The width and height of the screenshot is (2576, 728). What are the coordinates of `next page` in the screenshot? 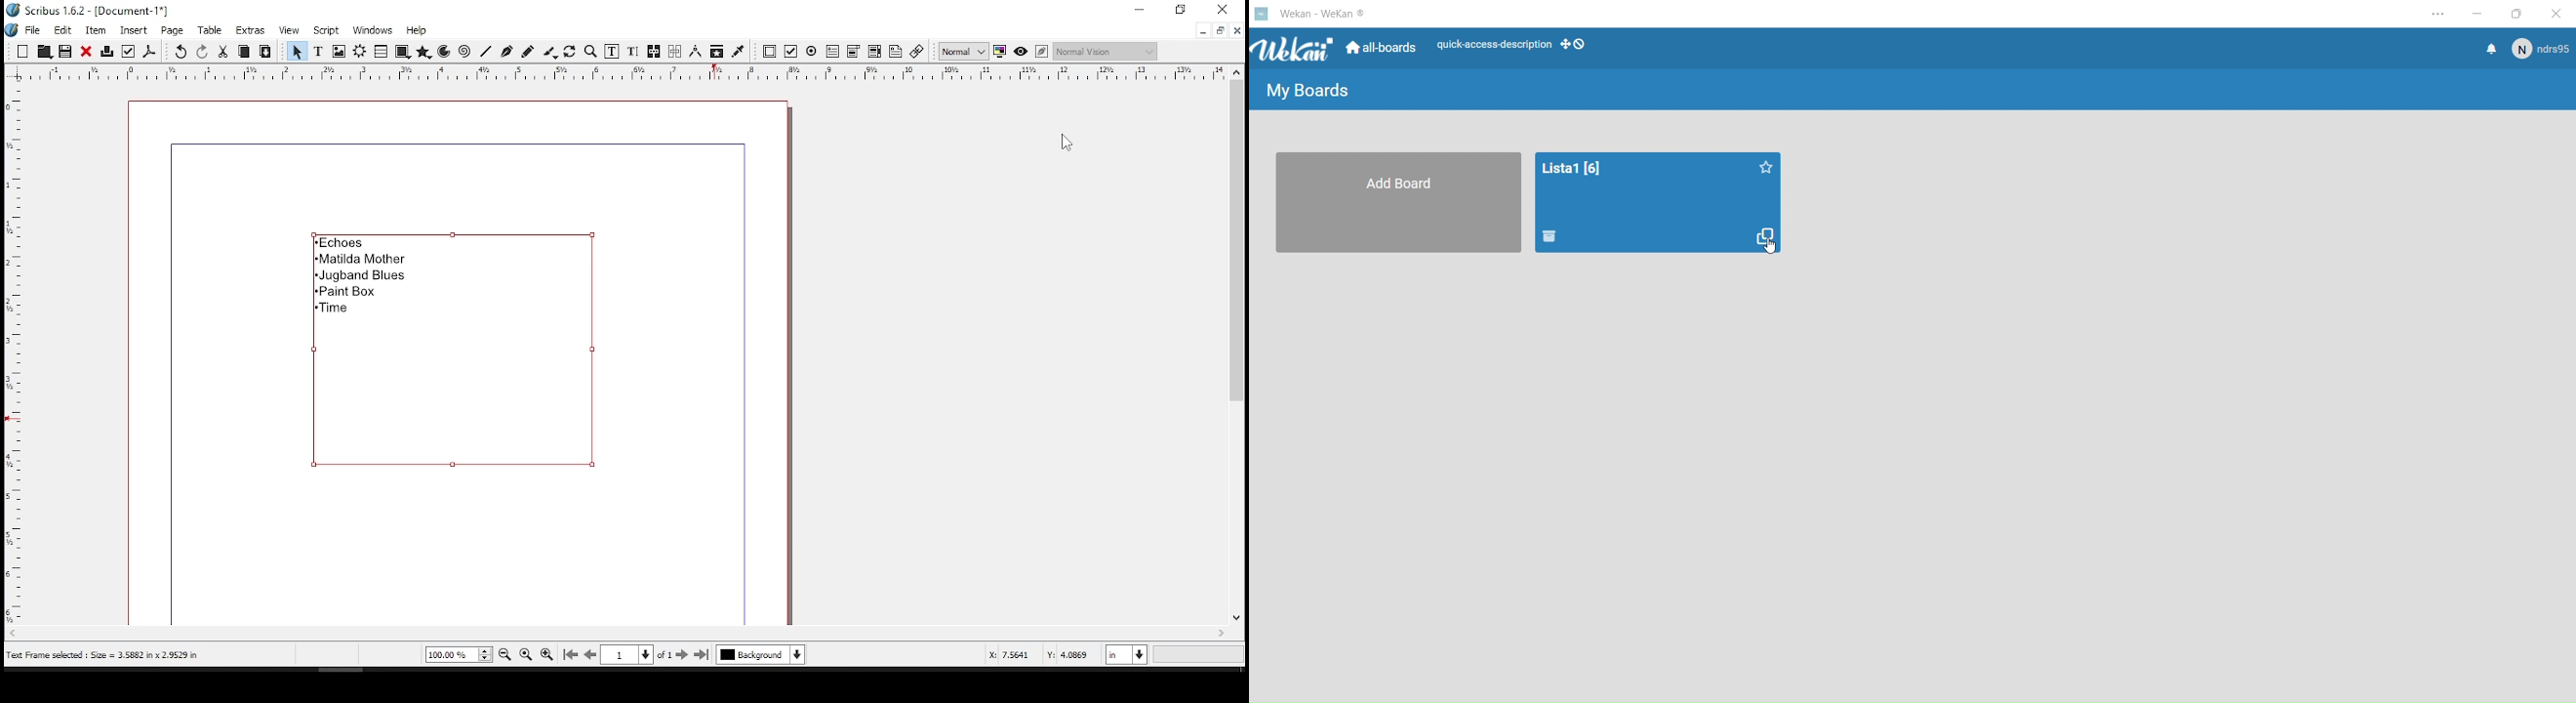 It's located at (682, 654).